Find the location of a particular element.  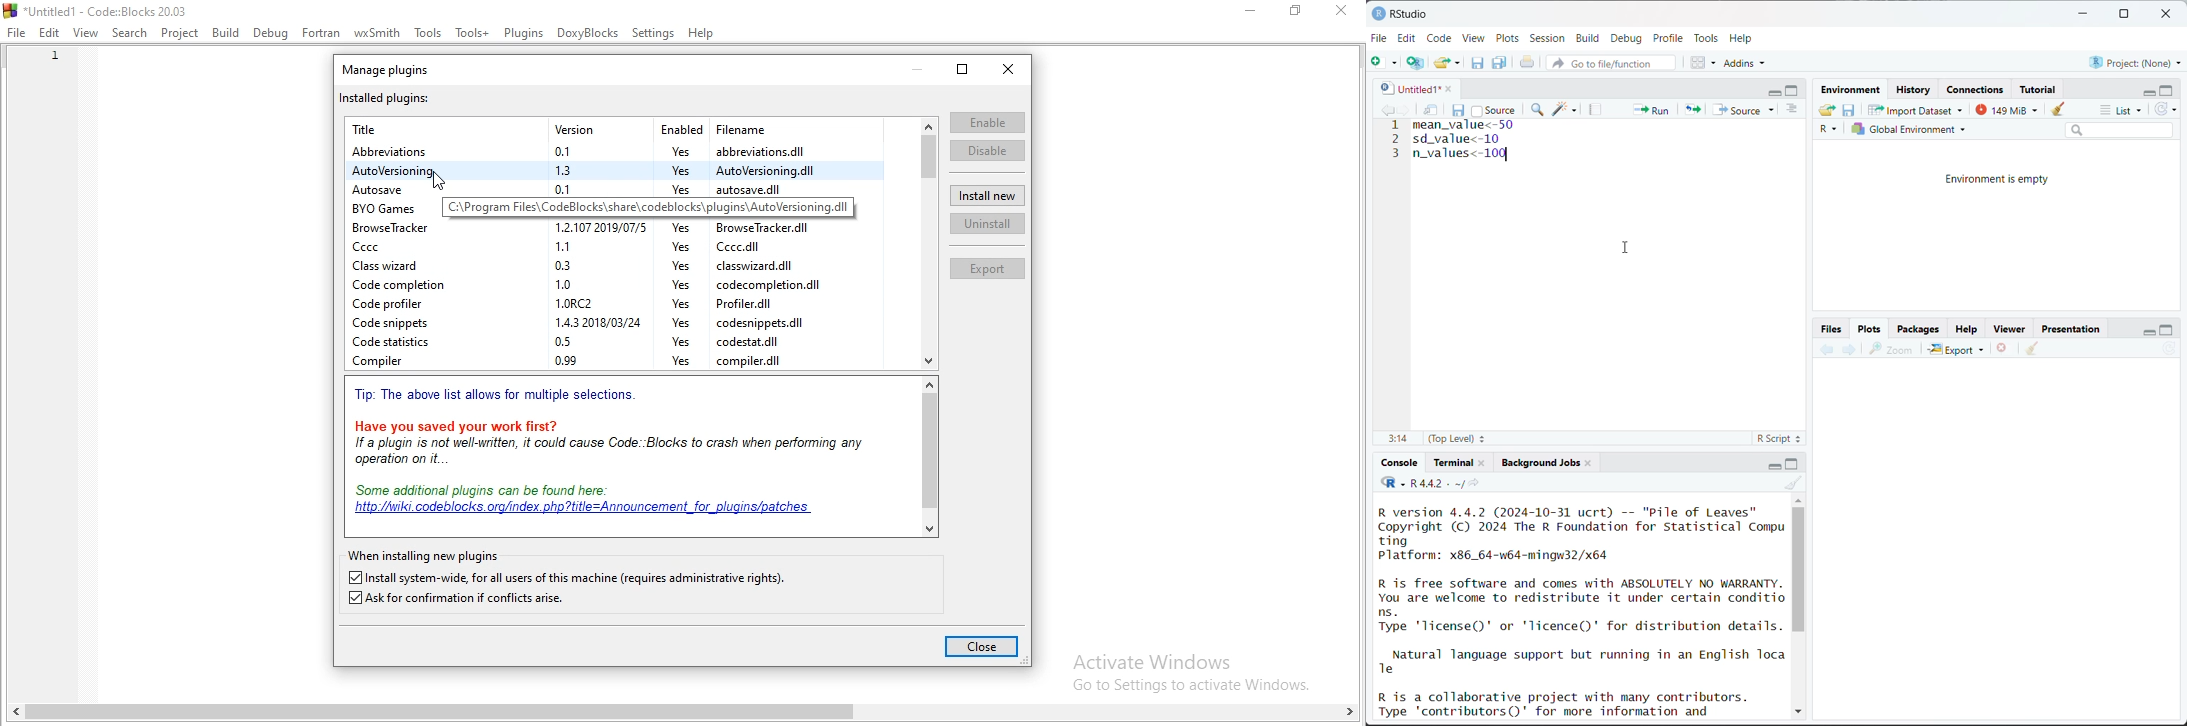

compile report is located at coordinates (1597, 109).